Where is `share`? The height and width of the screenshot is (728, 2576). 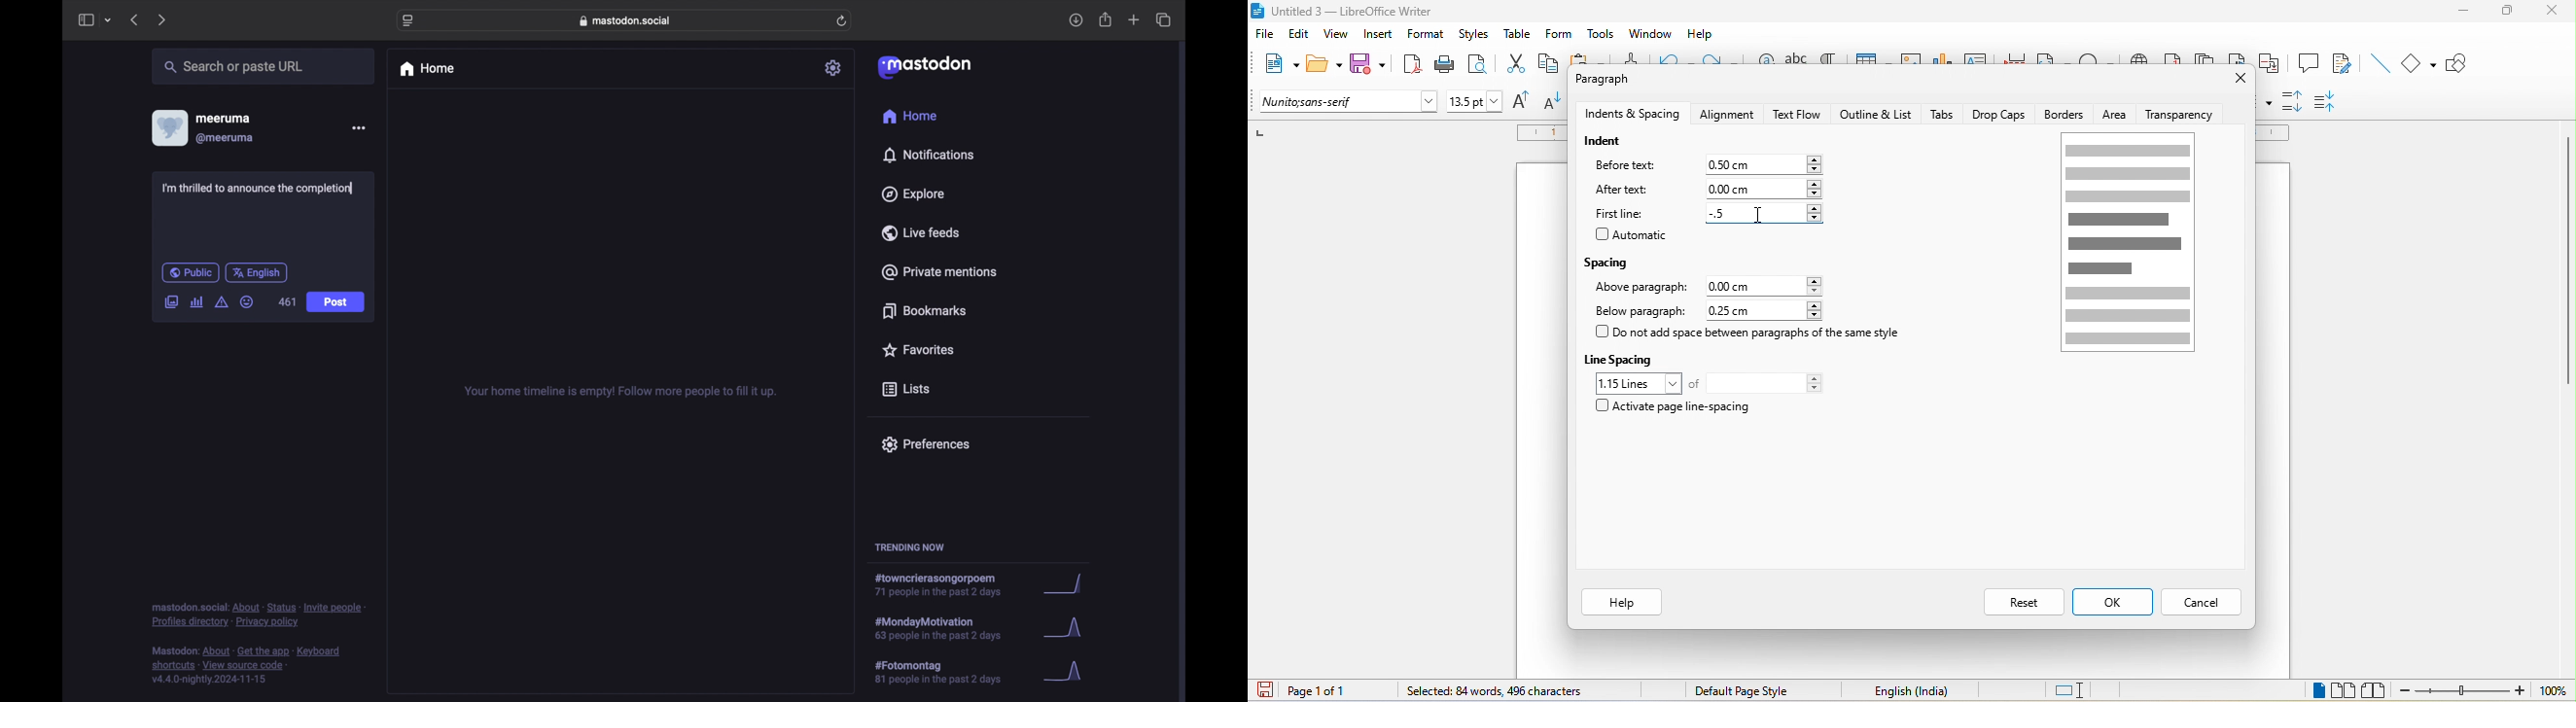
share is located at coordinates (1106, 20).